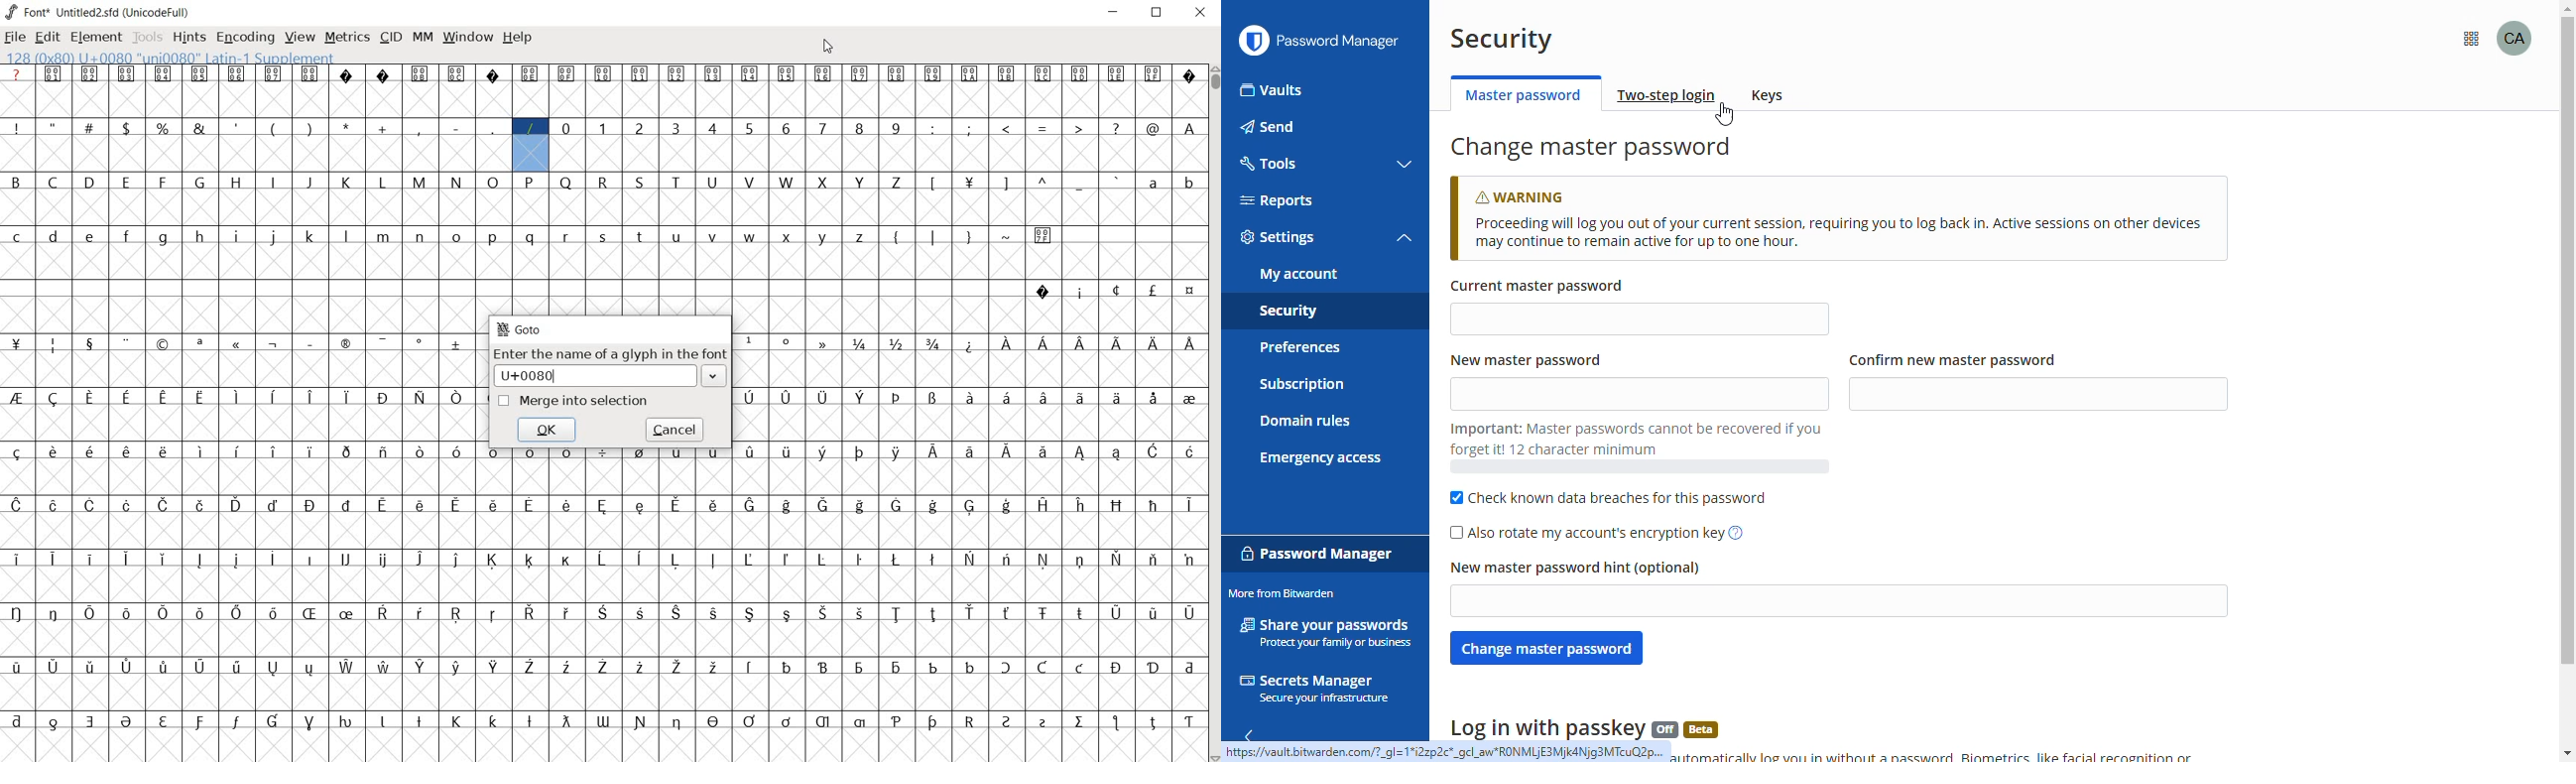  Describe the element at coordinates (546, 430) in the screenshot. I see `ok` at that location.